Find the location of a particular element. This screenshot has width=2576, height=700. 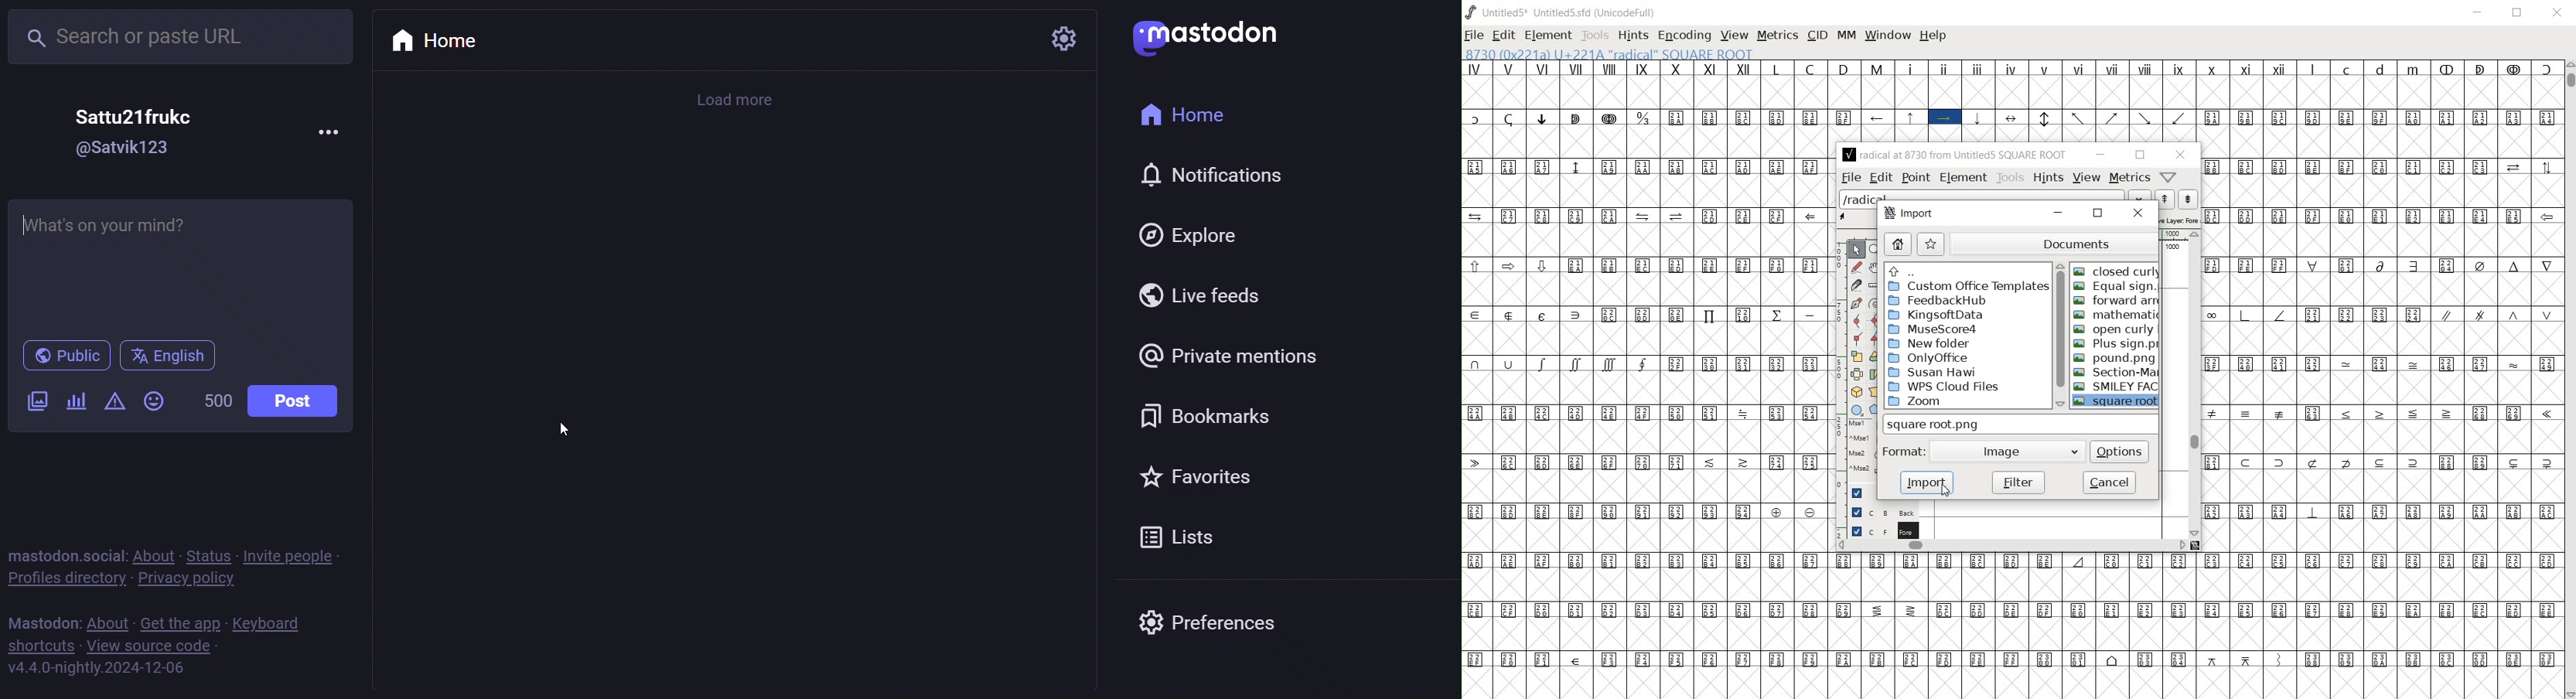

zoom is located at coordinates (1915, 402).